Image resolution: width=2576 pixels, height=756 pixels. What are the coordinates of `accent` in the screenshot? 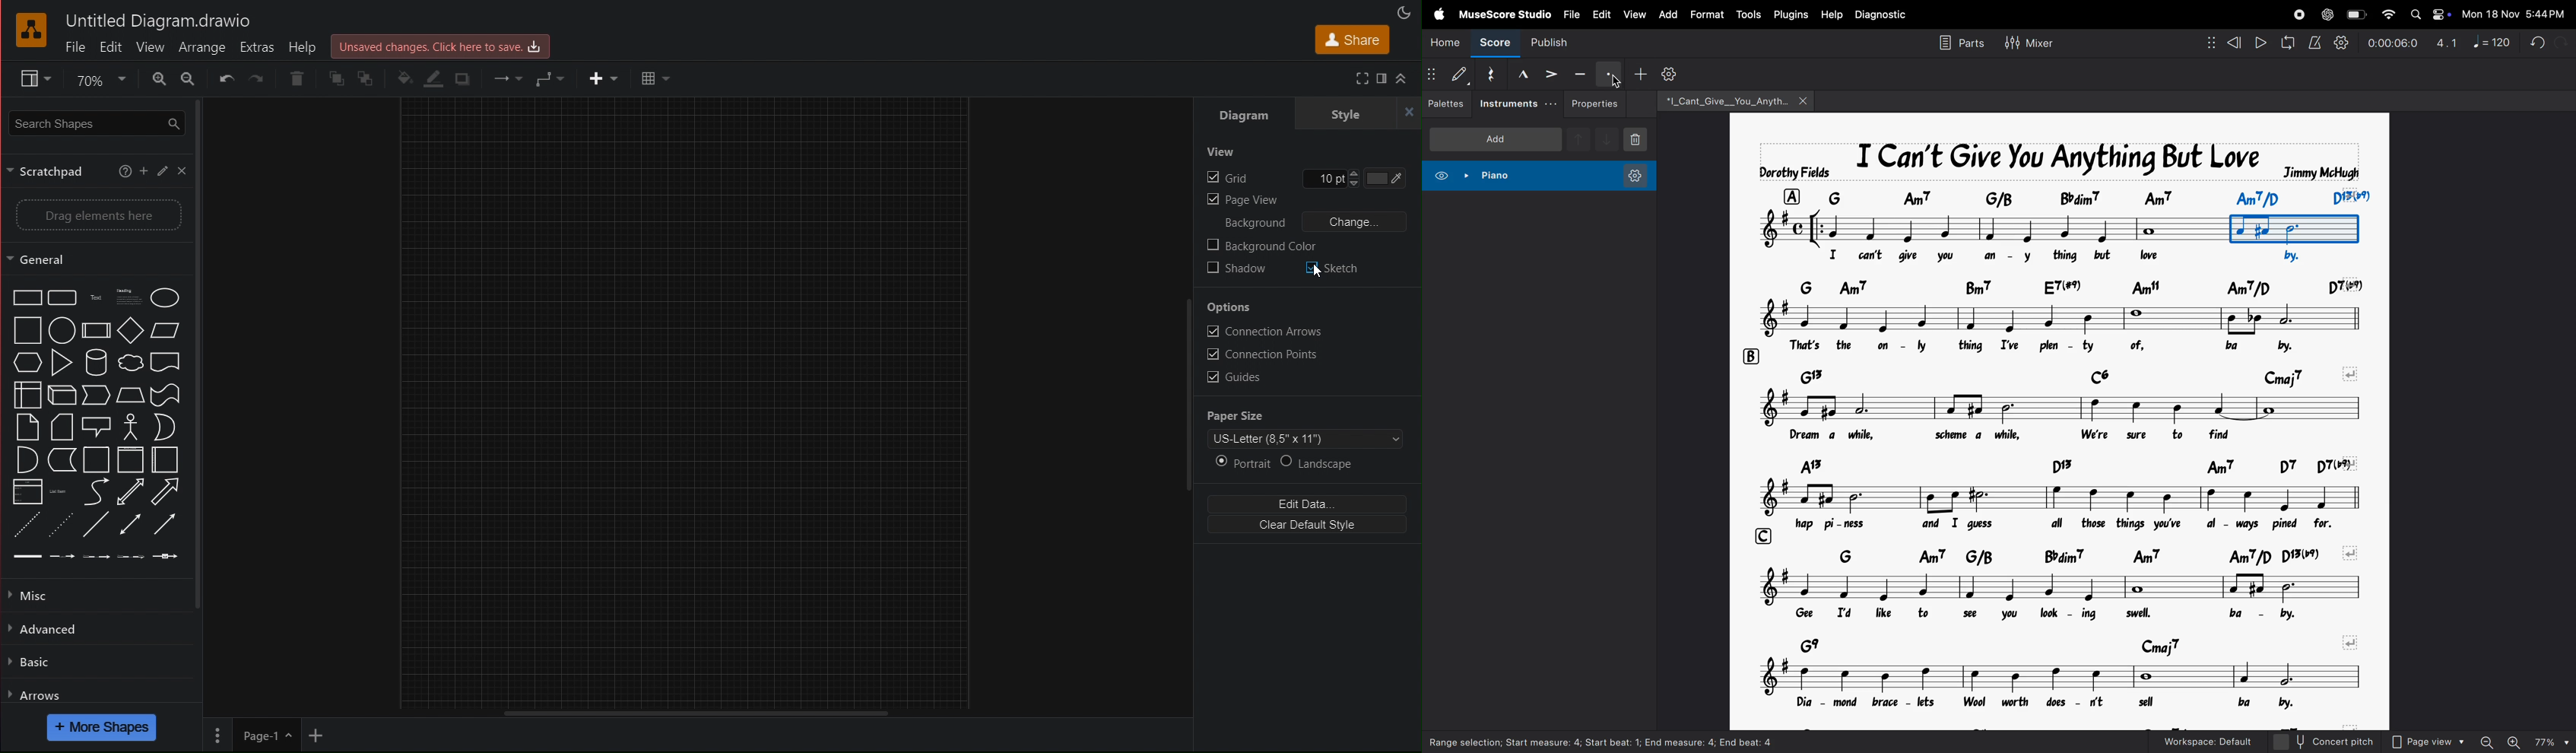 It's located at (1551, 72).